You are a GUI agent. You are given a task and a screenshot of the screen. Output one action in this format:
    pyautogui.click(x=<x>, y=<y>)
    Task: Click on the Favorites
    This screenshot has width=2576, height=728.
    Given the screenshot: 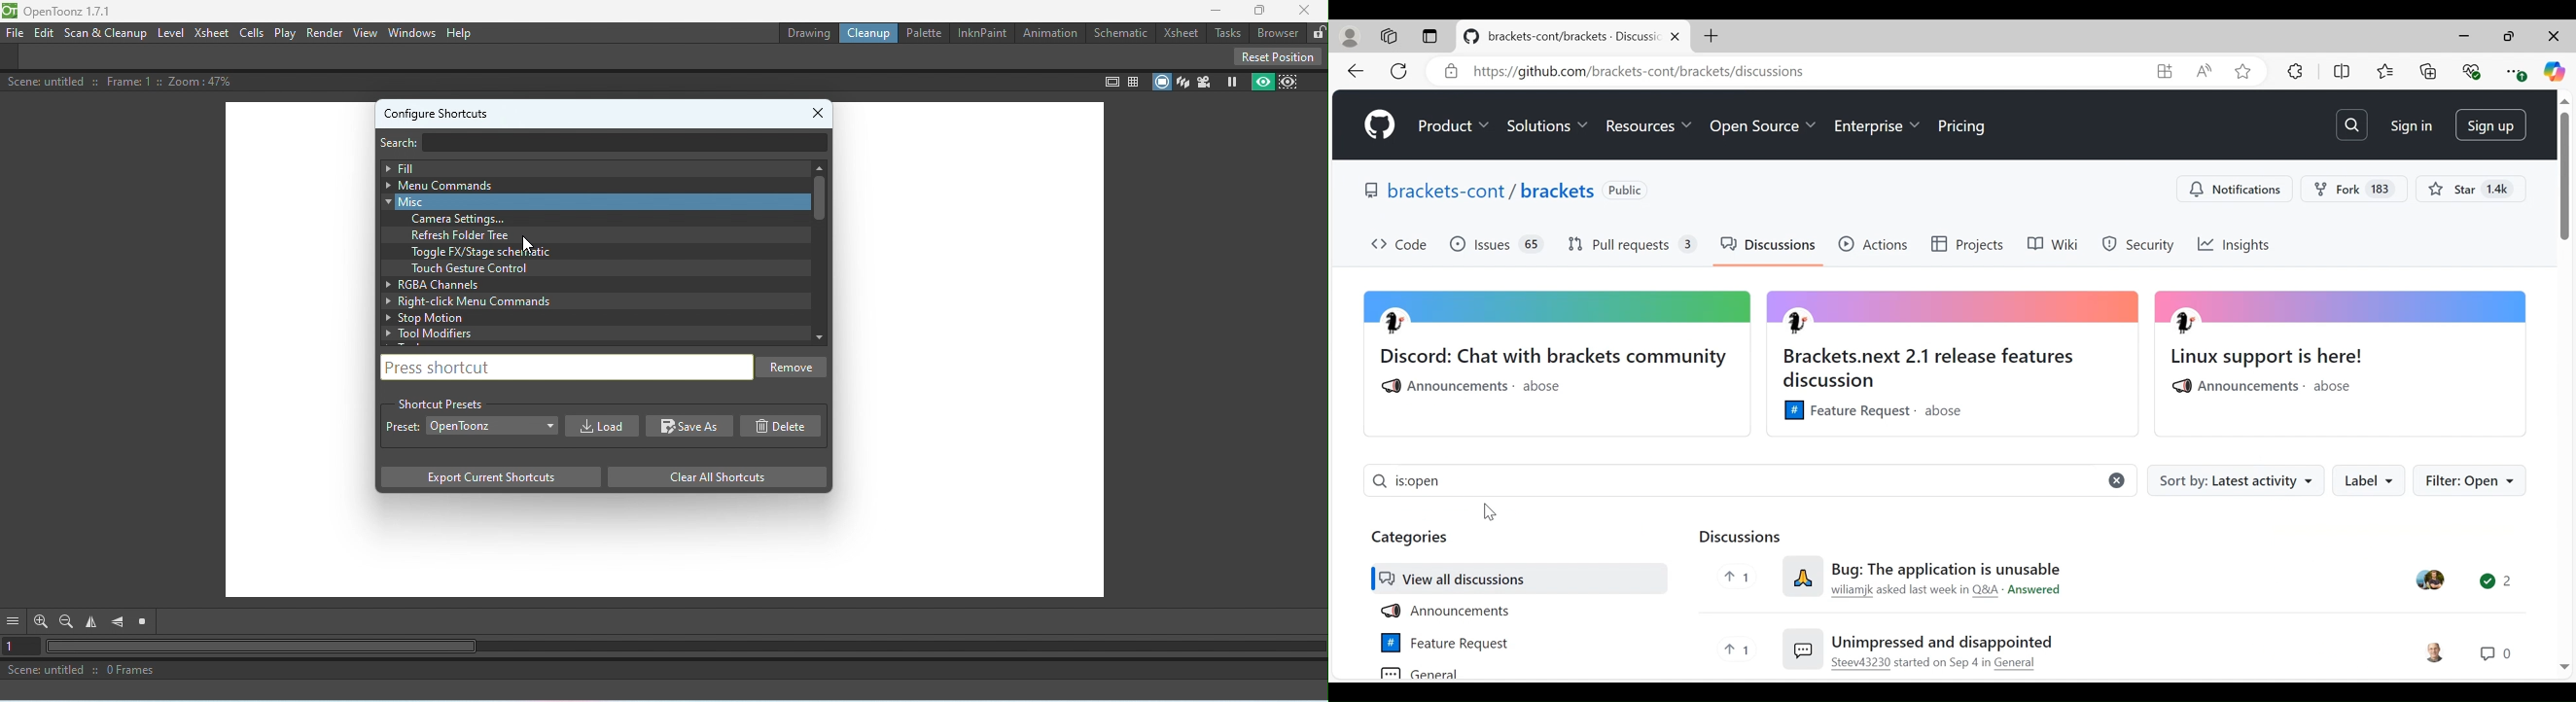 What is the action you would take?
    pyautogui.click(x=2386, y=70)
    